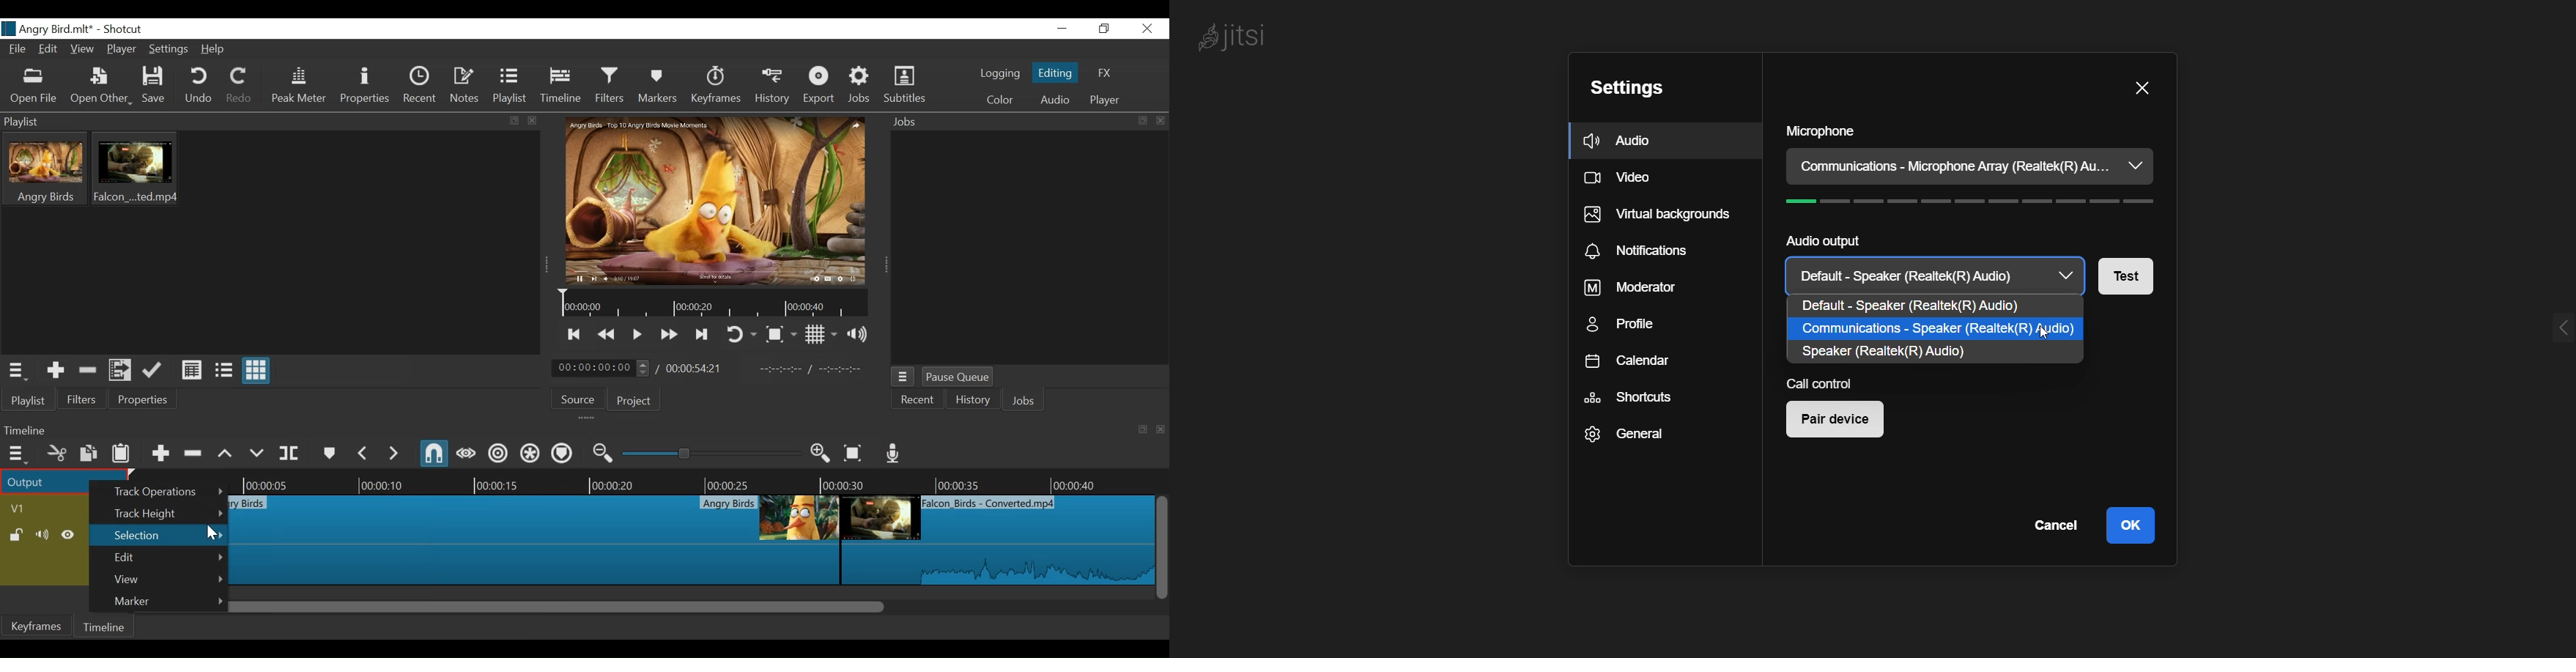 The height and width of the screenshot is (672, 2576). I want to click on Ripple markers, so click(561, 453).